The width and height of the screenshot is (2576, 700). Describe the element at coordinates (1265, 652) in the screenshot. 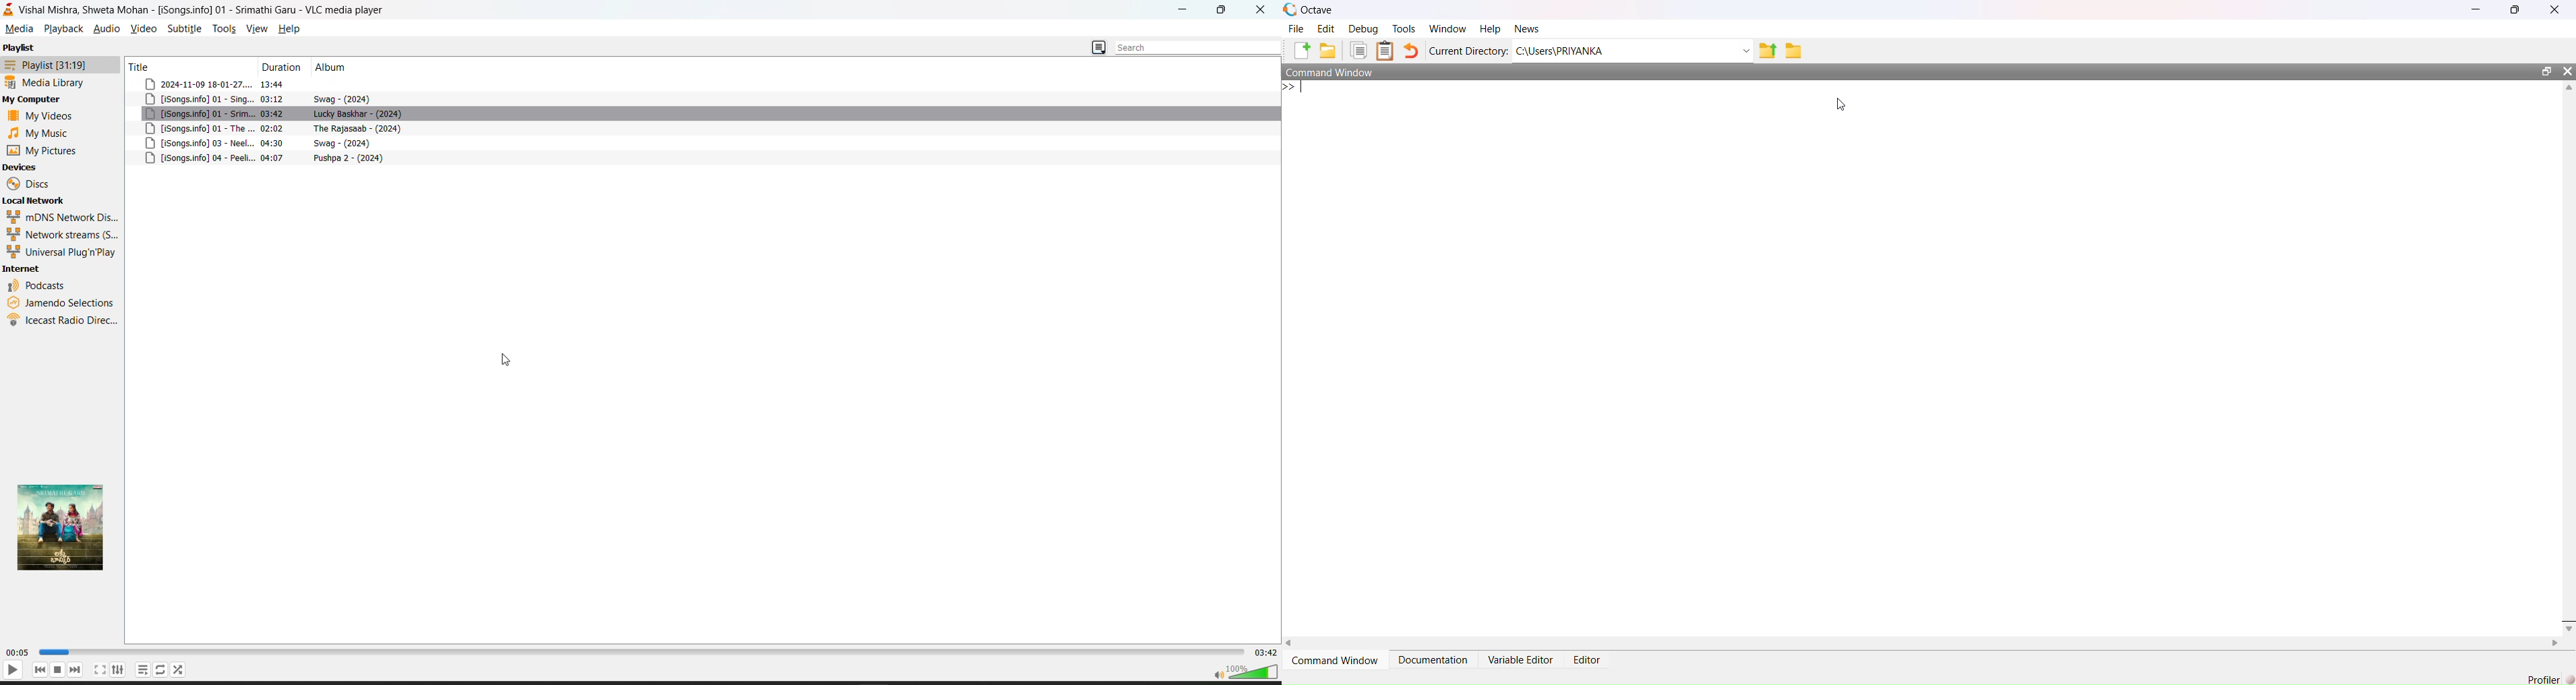

I see `total track time` at that location.